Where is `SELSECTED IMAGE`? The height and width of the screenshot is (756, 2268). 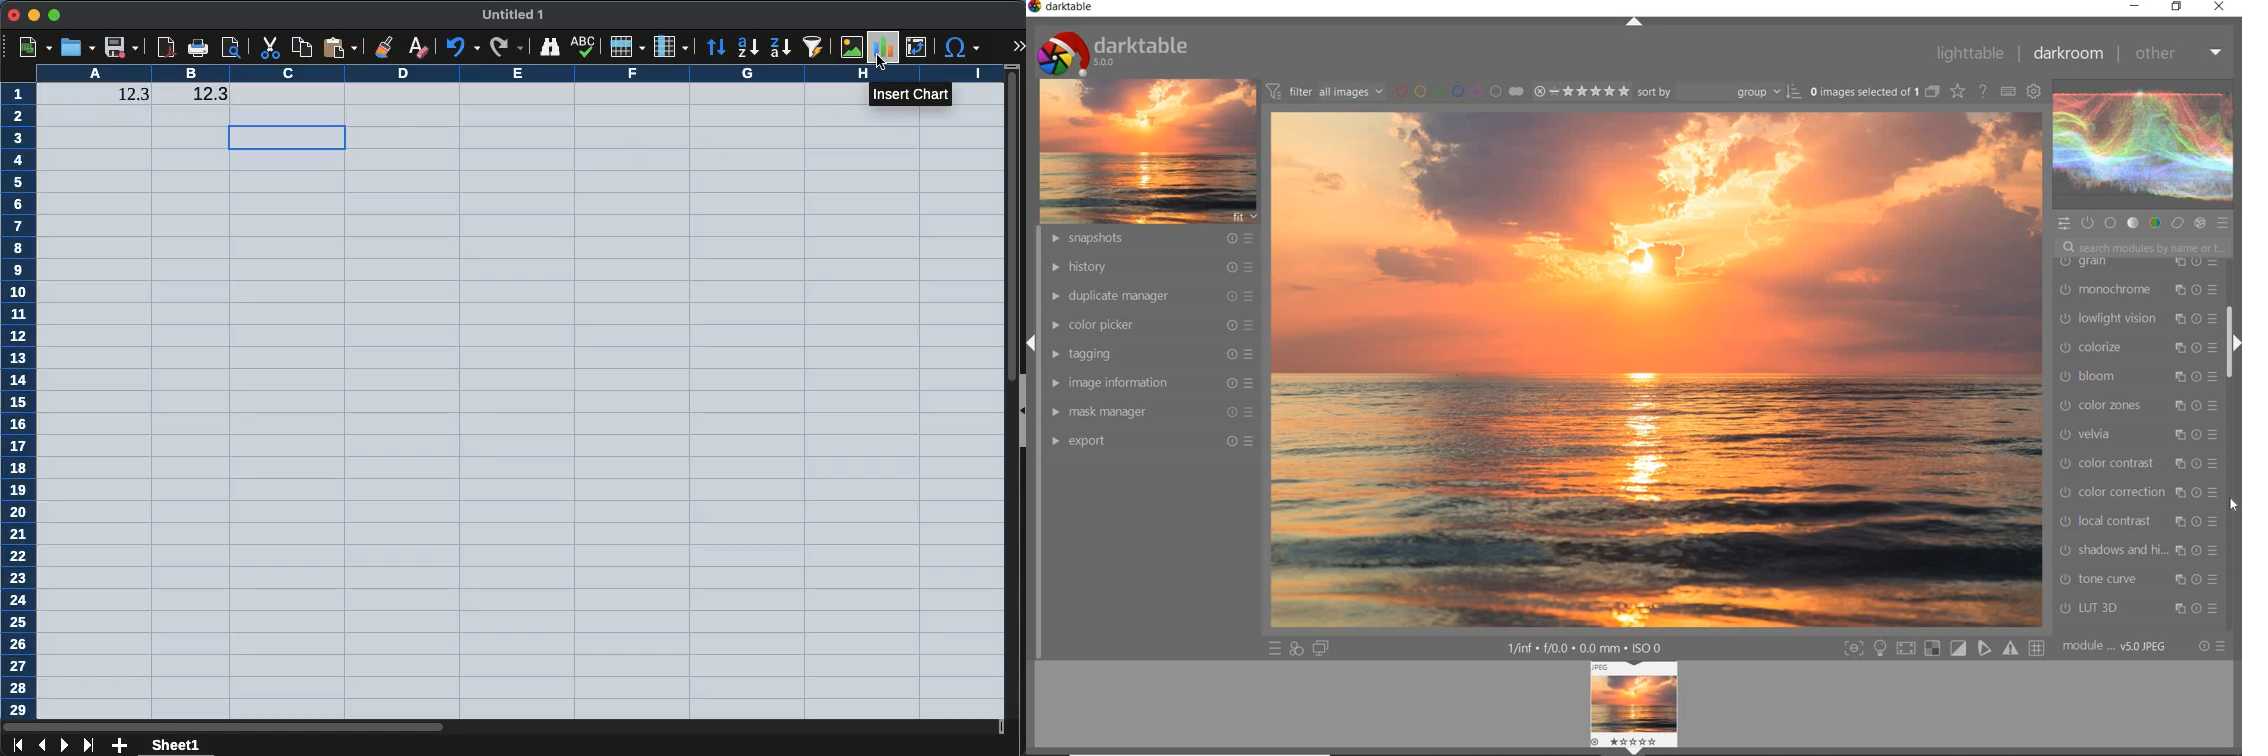 SELSECTED IMAGE is located at coordinates (1862, 91).